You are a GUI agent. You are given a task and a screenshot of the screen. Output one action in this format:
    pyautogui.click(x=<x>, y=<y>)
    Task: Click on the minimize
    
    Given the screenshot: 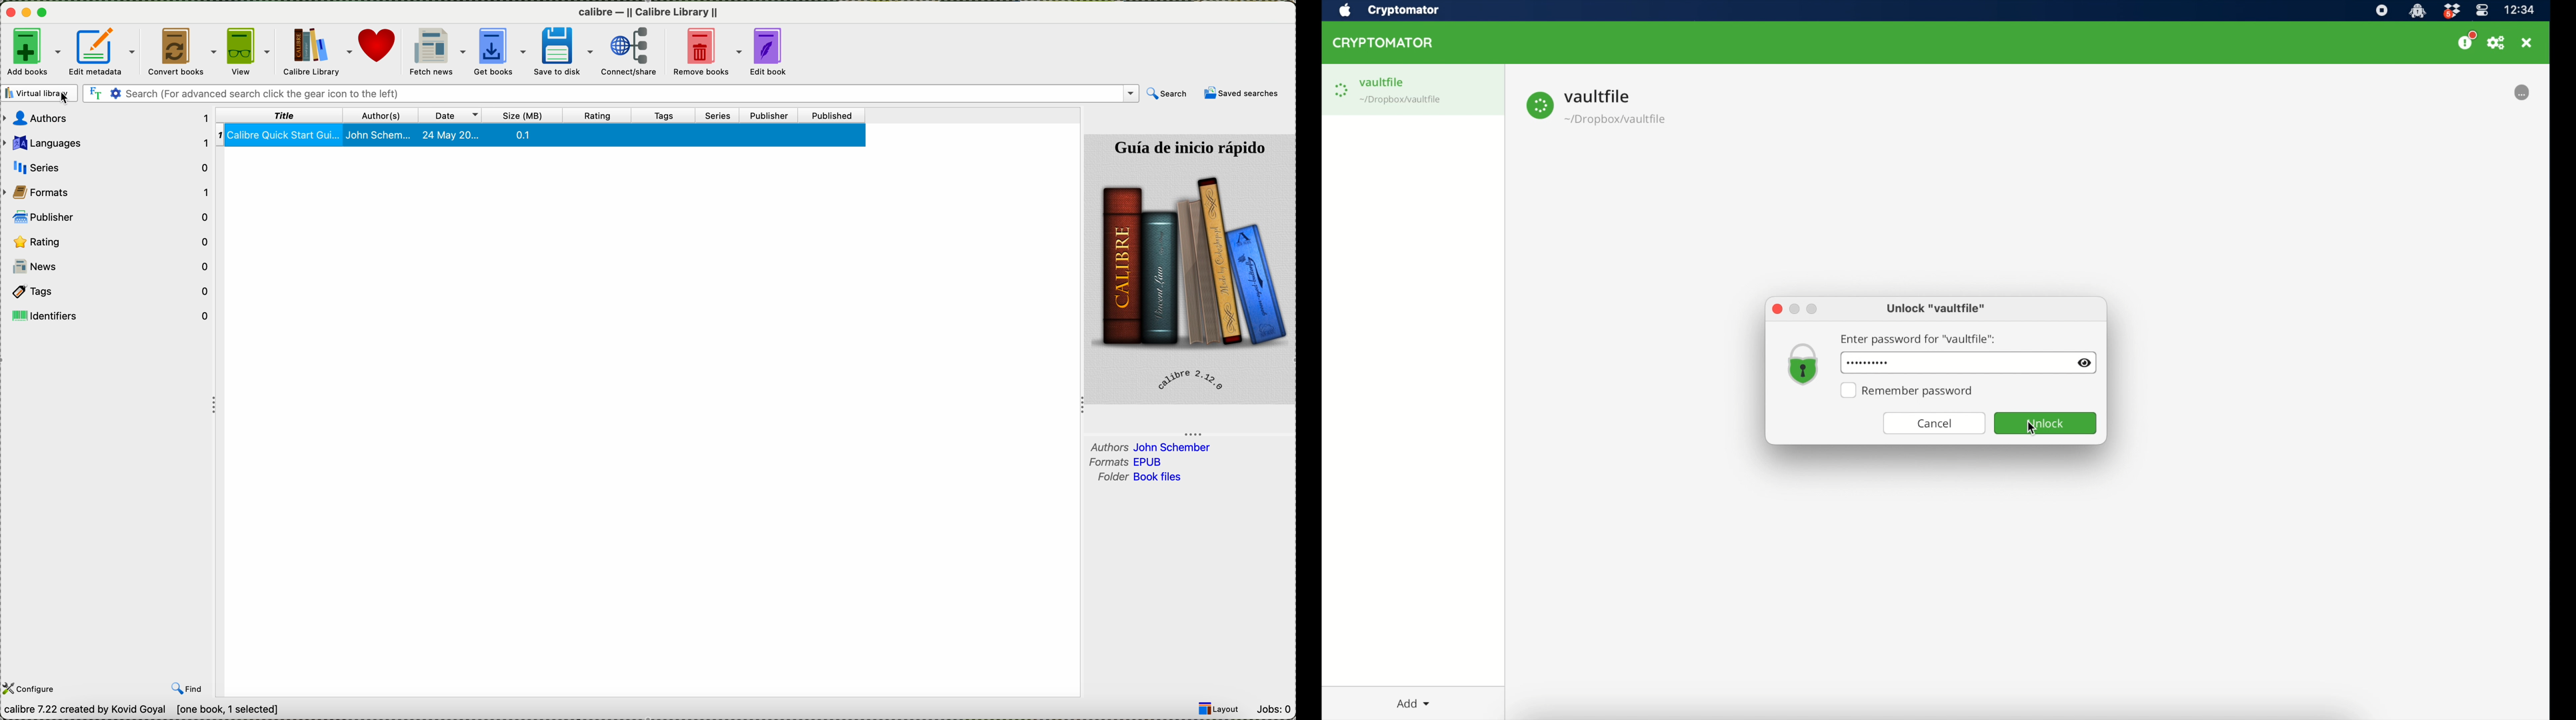 What is the action you would take?
    pyautogui.click(x=1795, y=309)
    